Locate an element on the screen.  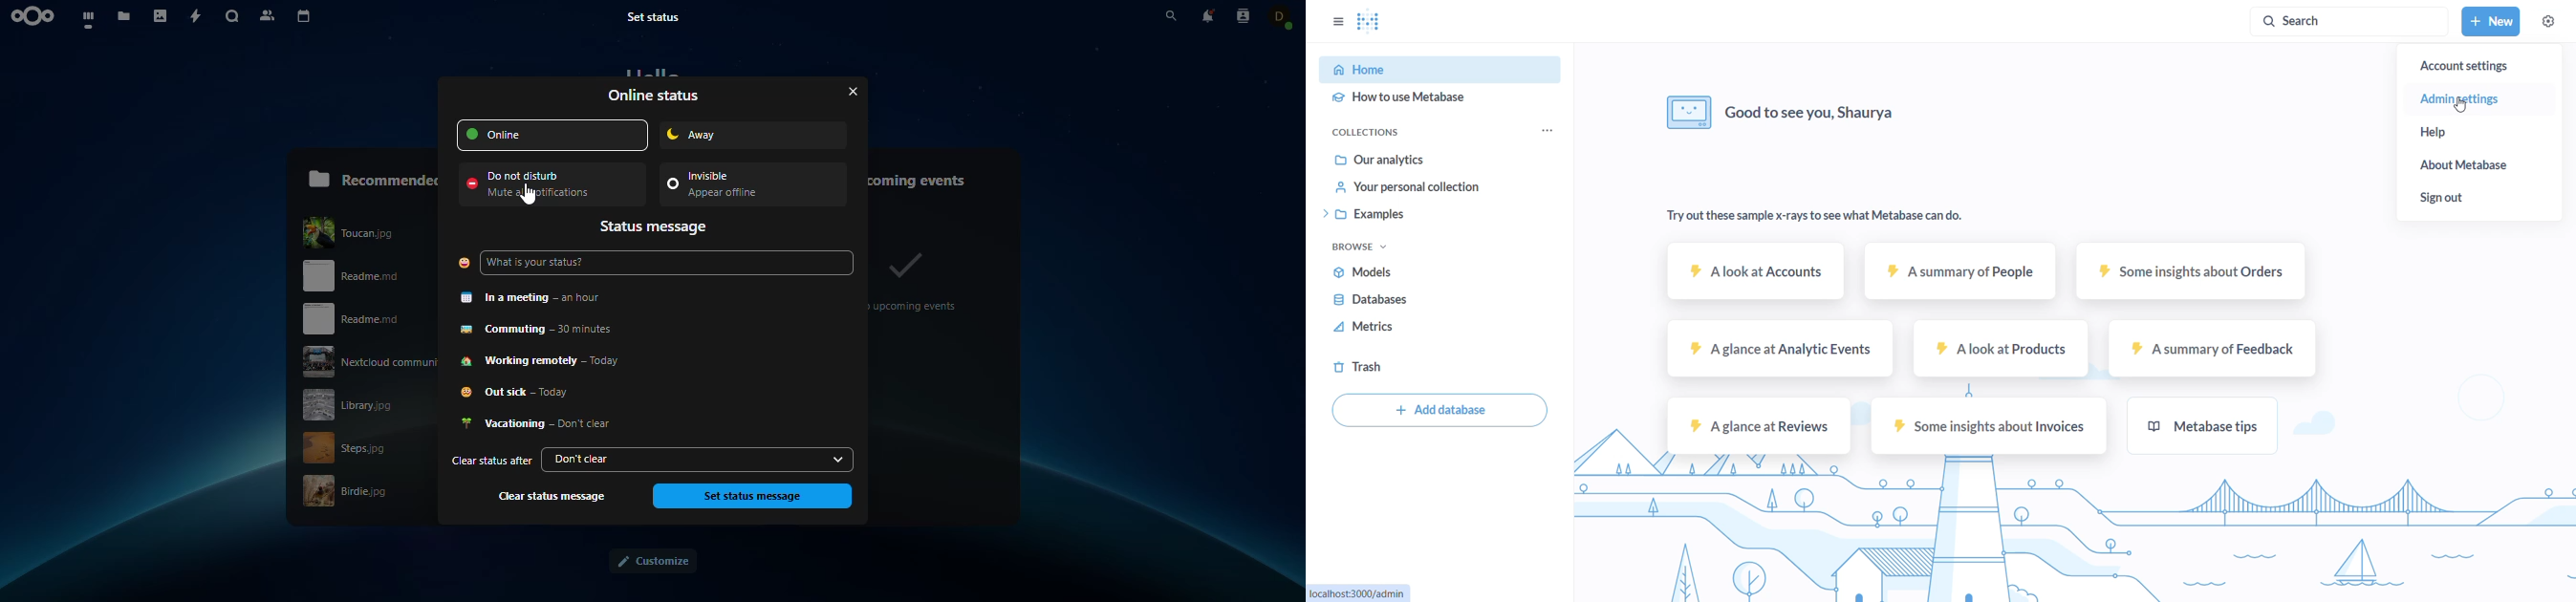
databases is located at coordinates (1386, 302).